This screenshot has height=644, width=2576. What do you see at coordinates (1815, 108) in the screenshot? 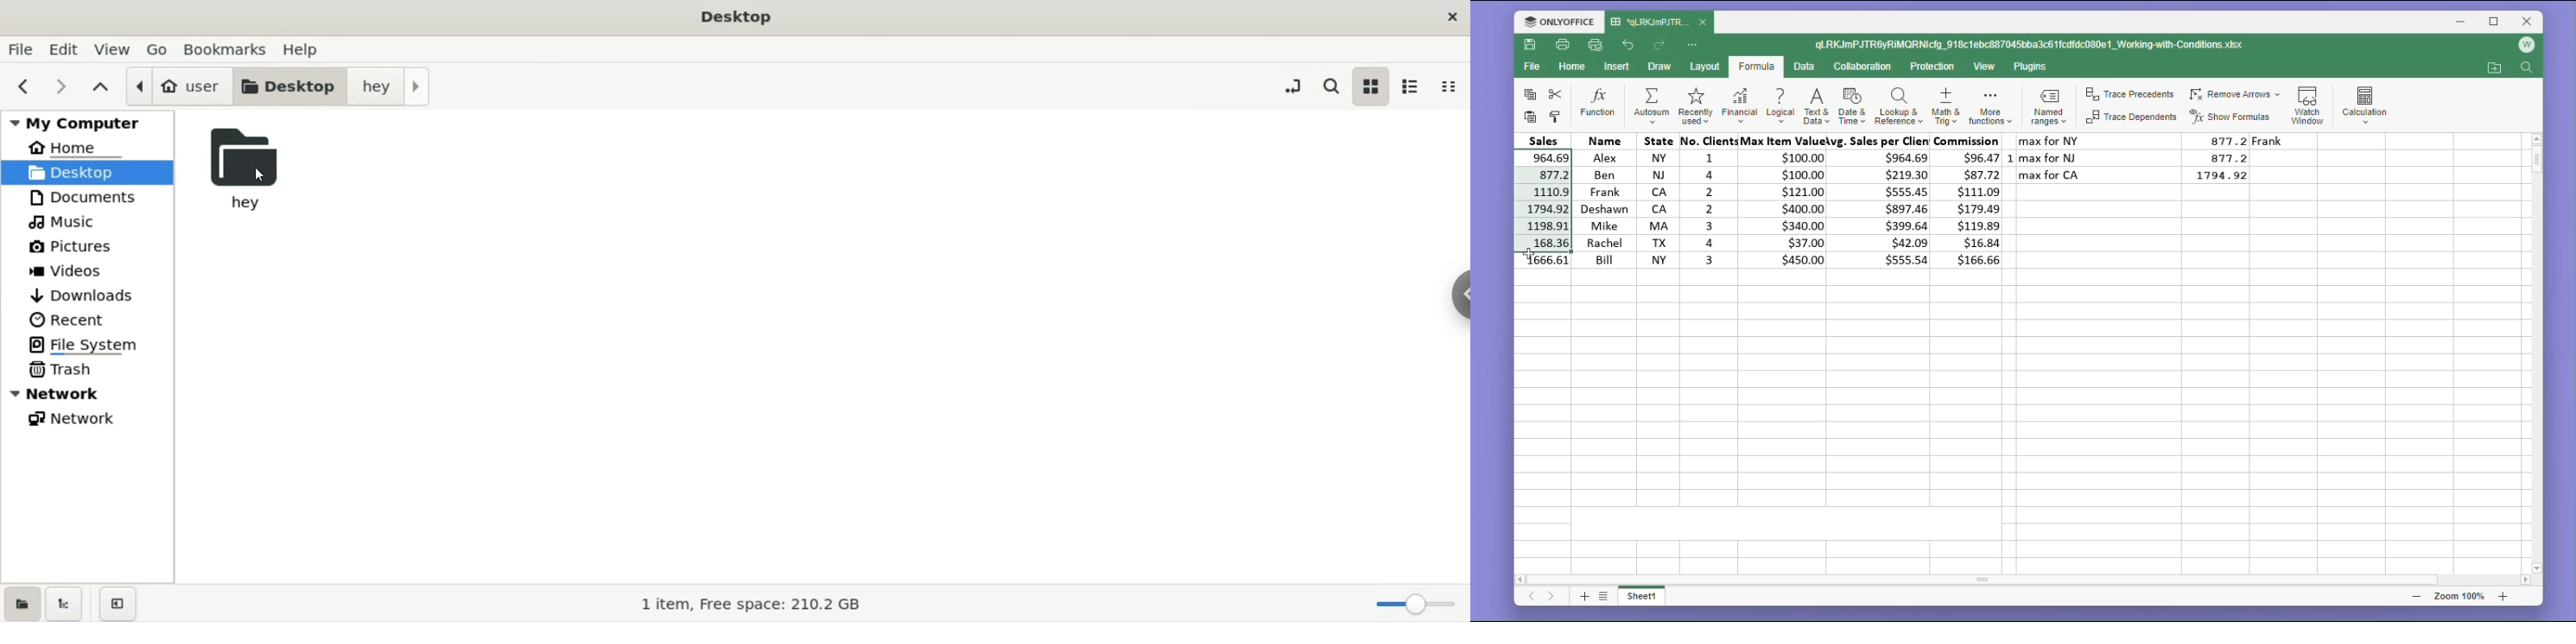
I see `text & data` at bounding box center [1815, 108].